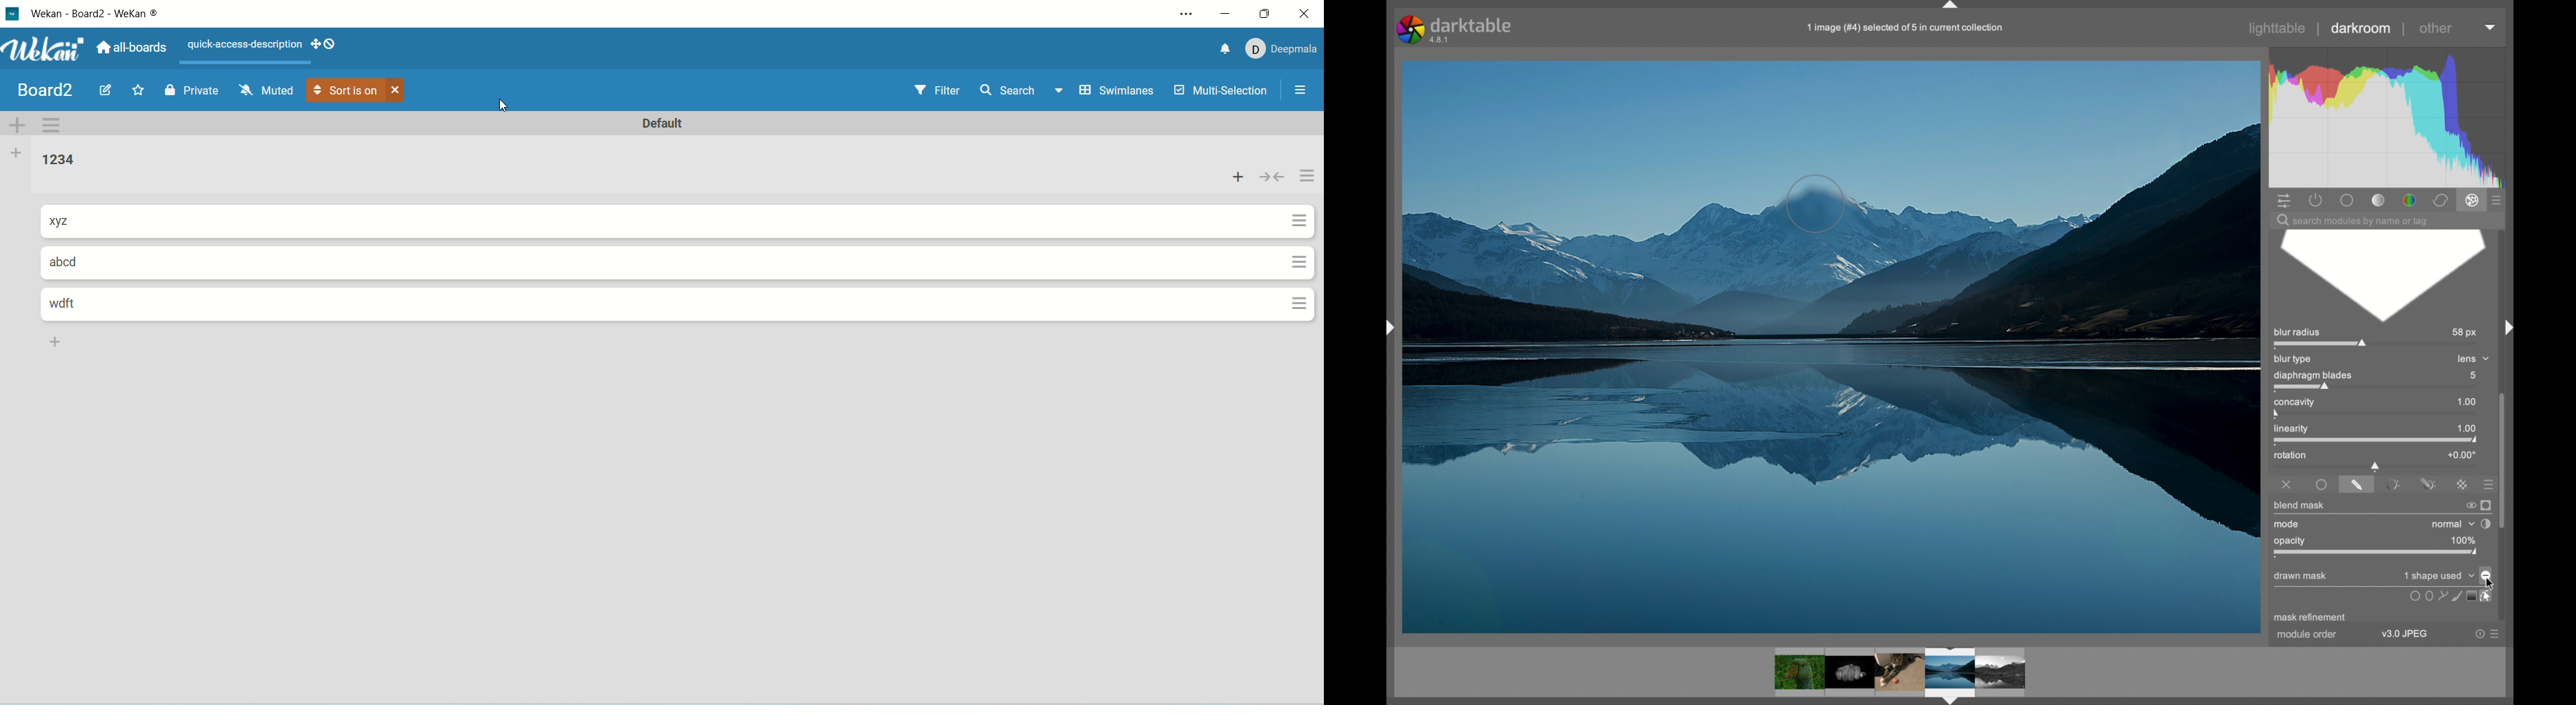 The height and width of the screenshot is (728, 2576). I want to click on blur diaphragm blade, so click(2381, 277).